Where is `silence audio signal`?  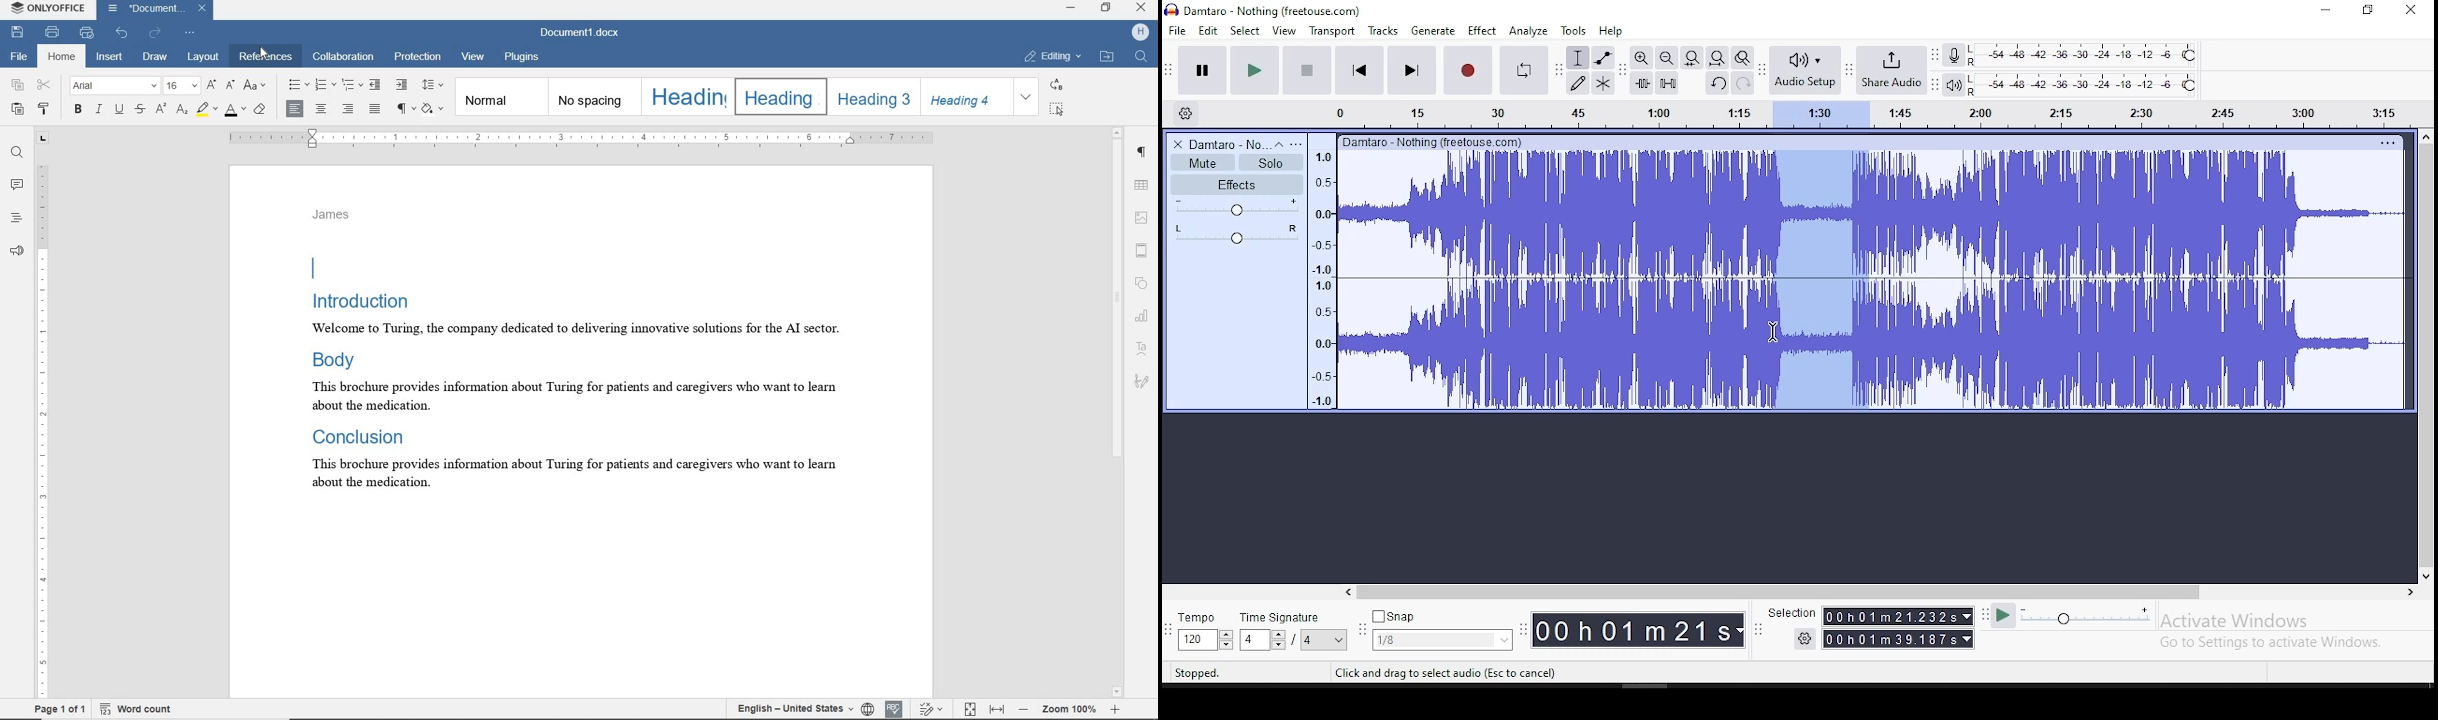
silence audio signal is located at coordinates (1668, 83).